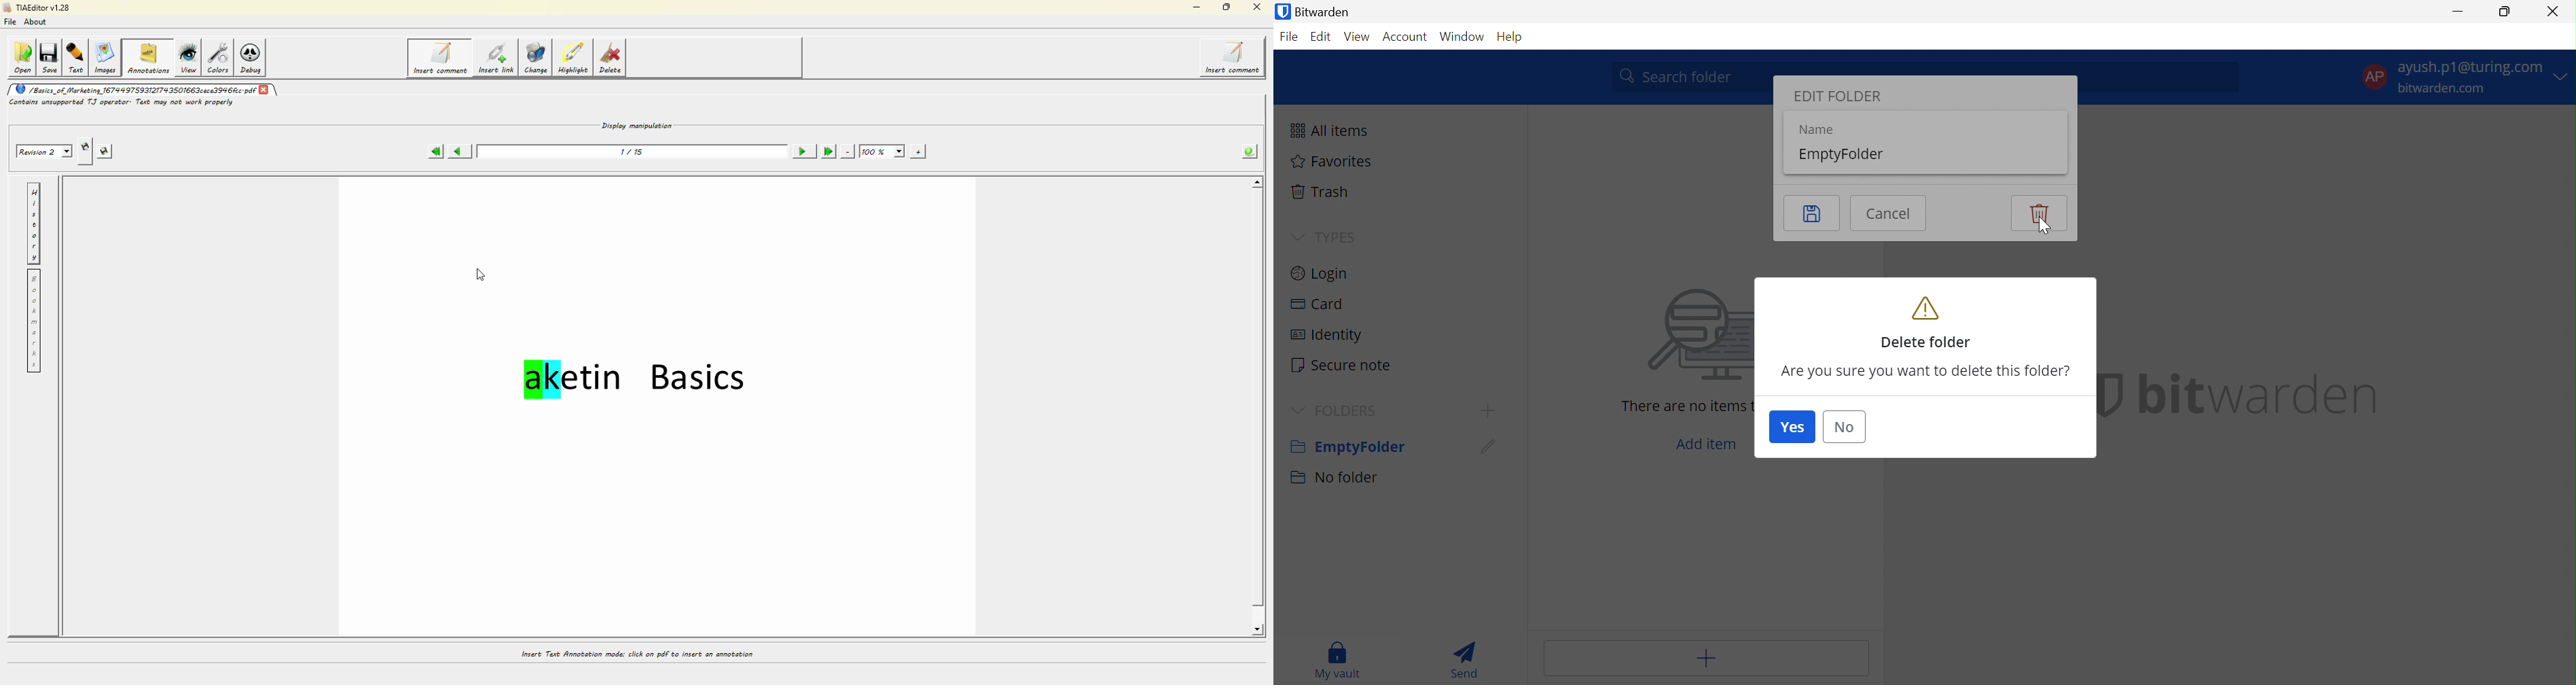 This screenshot has width=2576, height=700. Describe the element at coordinates (1338, 660) in the screenshot. I see `My Vault` at that location.